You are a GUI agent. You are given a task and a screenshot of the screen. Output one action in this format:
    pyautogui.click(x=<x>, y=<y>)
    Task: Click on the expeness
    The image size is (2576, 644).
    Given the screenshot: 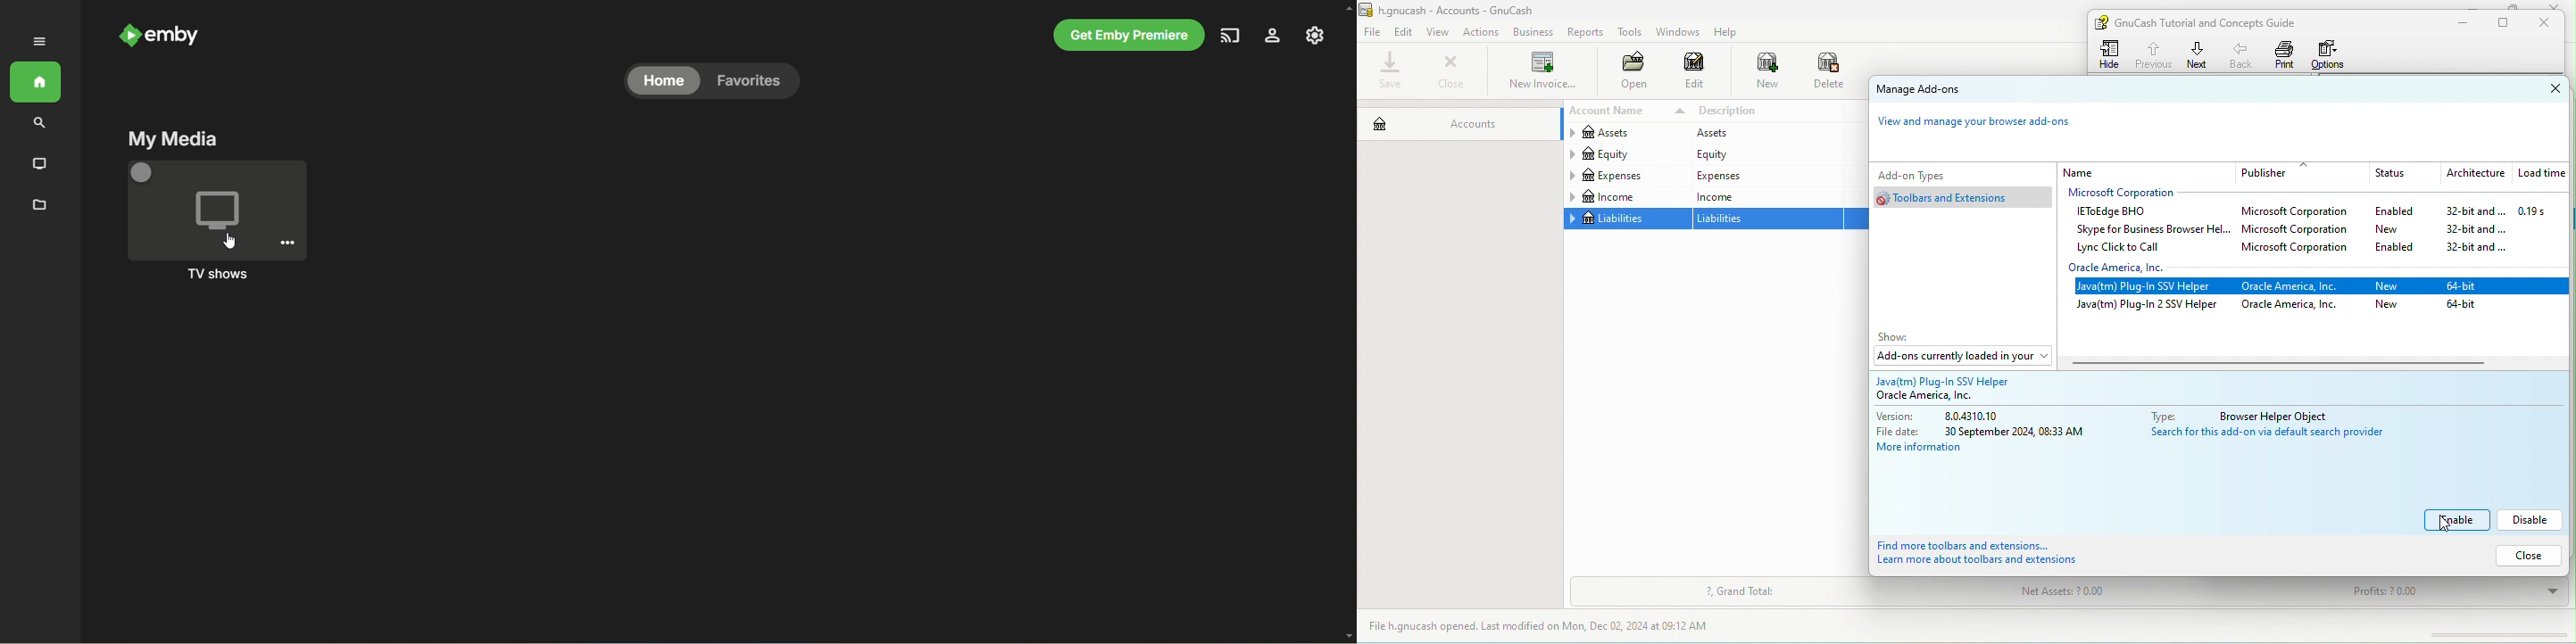 What is the action you would take?
    pyautogui.click(x=1765, y=175)
    